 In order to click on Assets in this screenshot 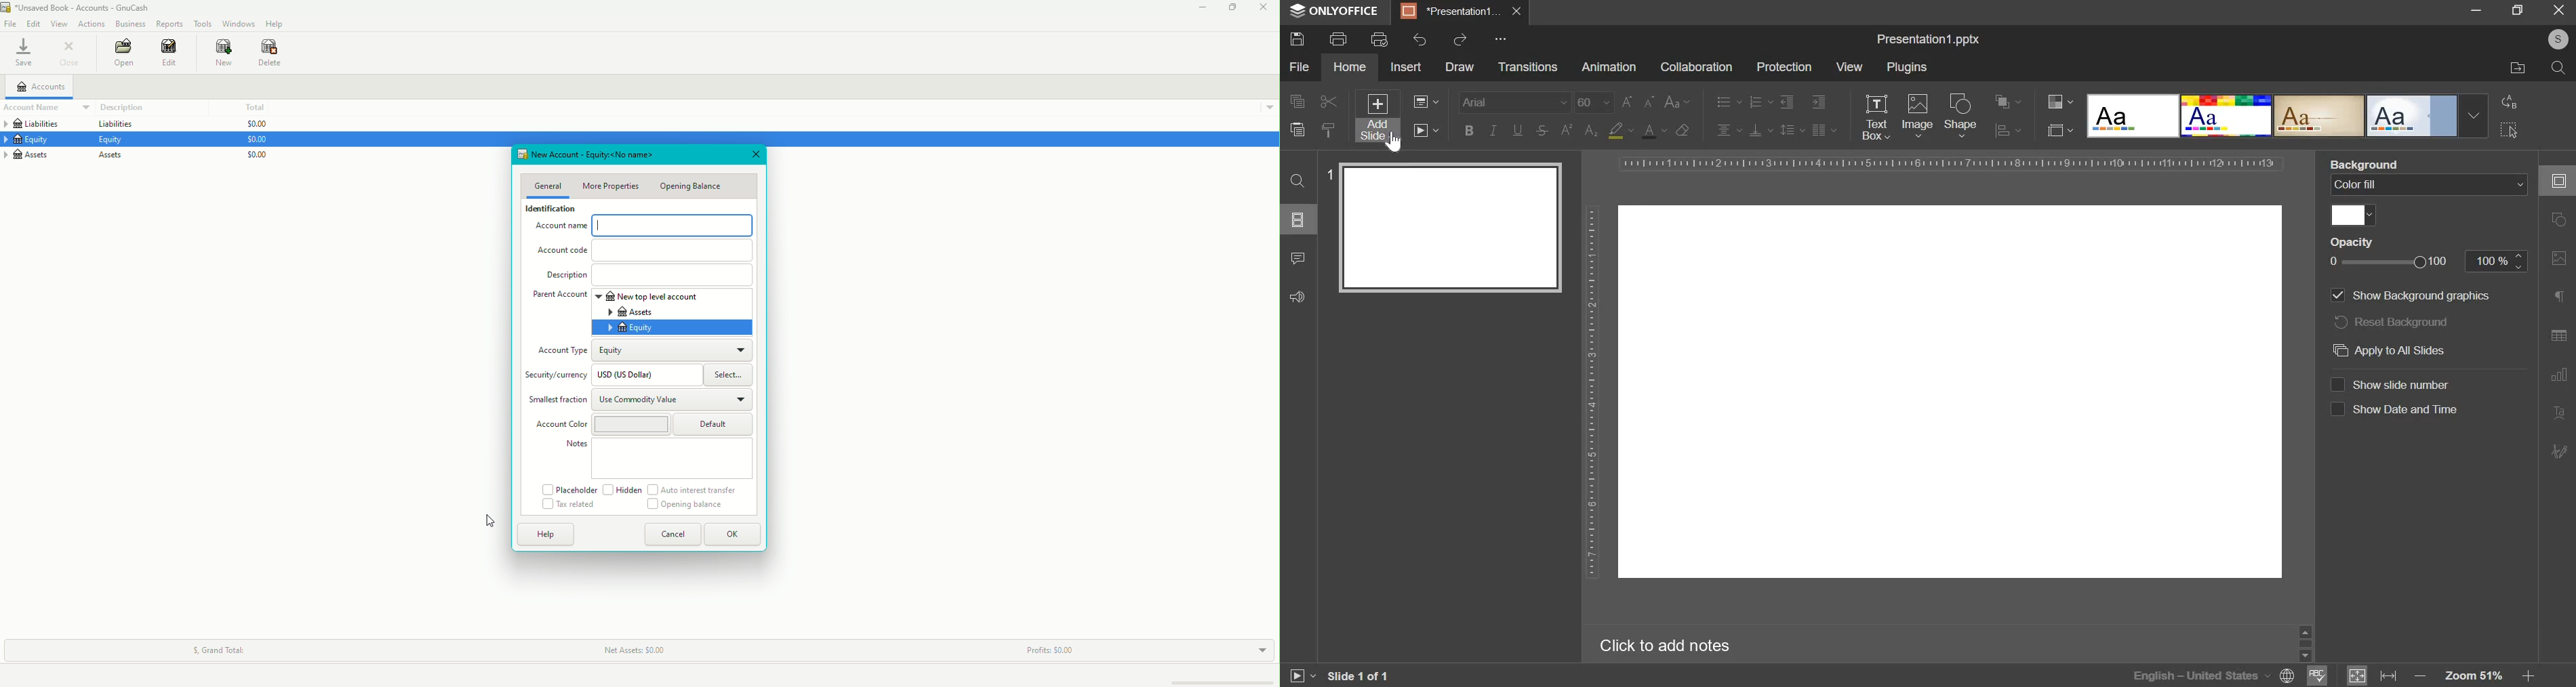, I will do `click(112, 155)`.